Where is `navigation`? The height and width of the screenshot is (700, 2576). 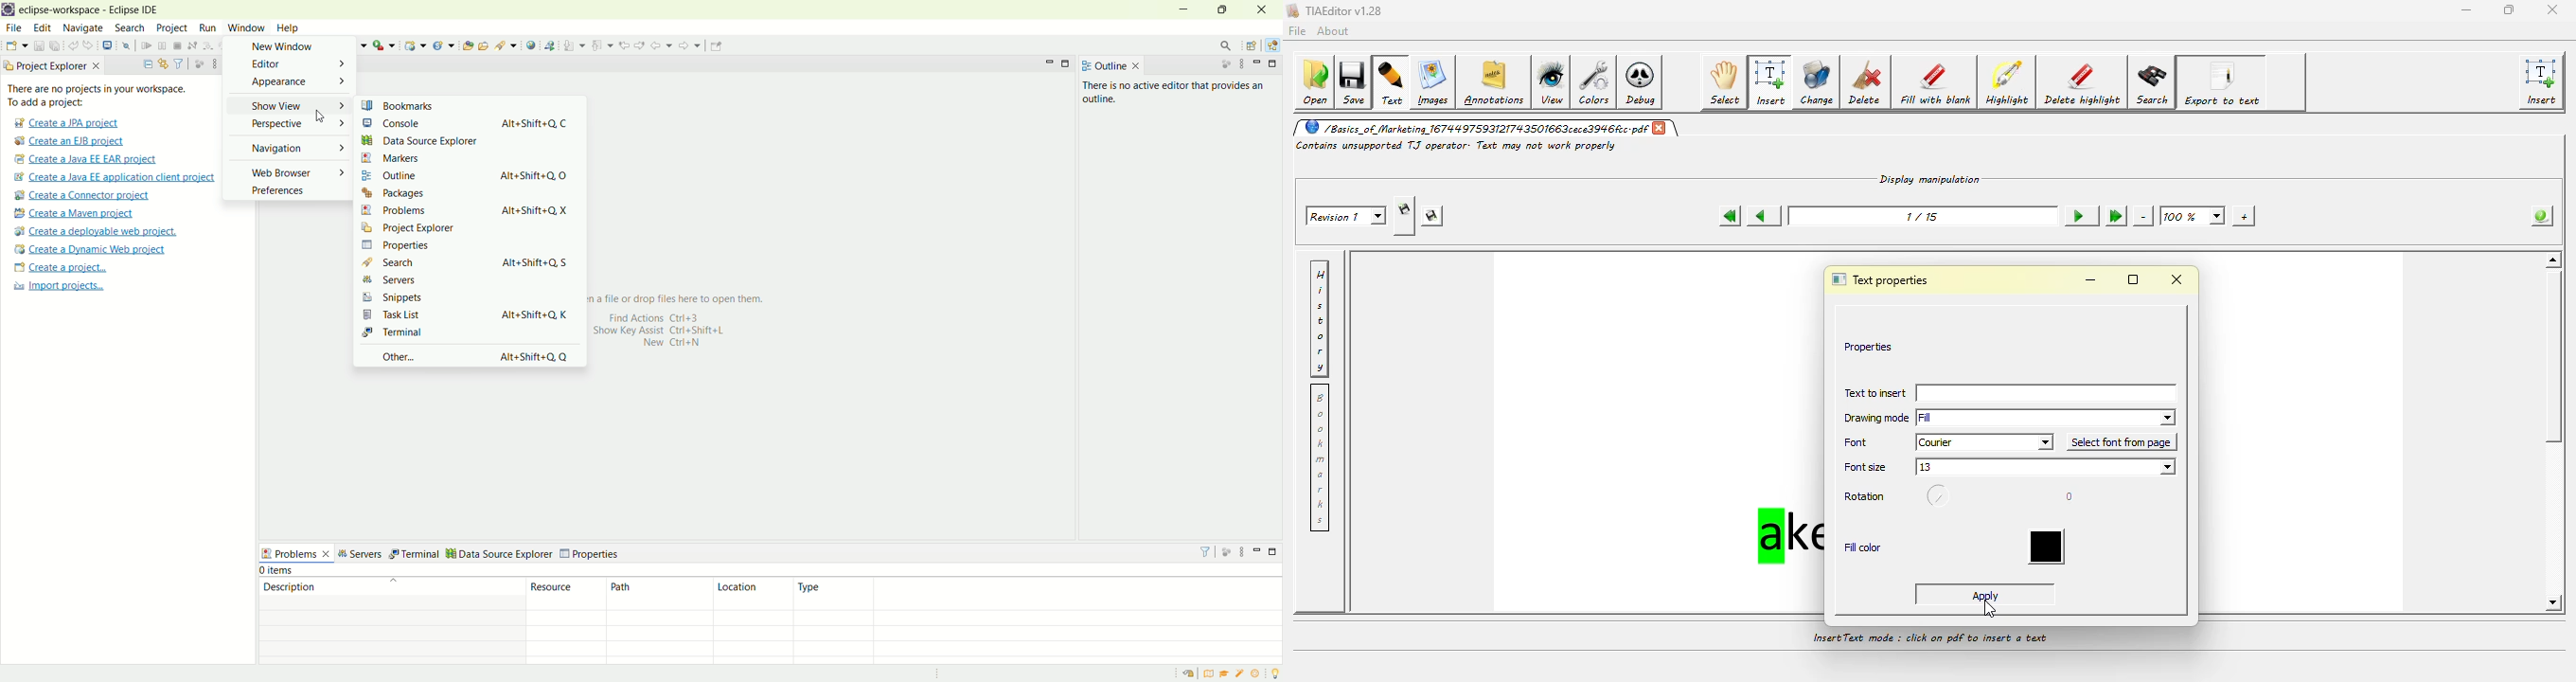 navigation is located at coordinates (288, 146).